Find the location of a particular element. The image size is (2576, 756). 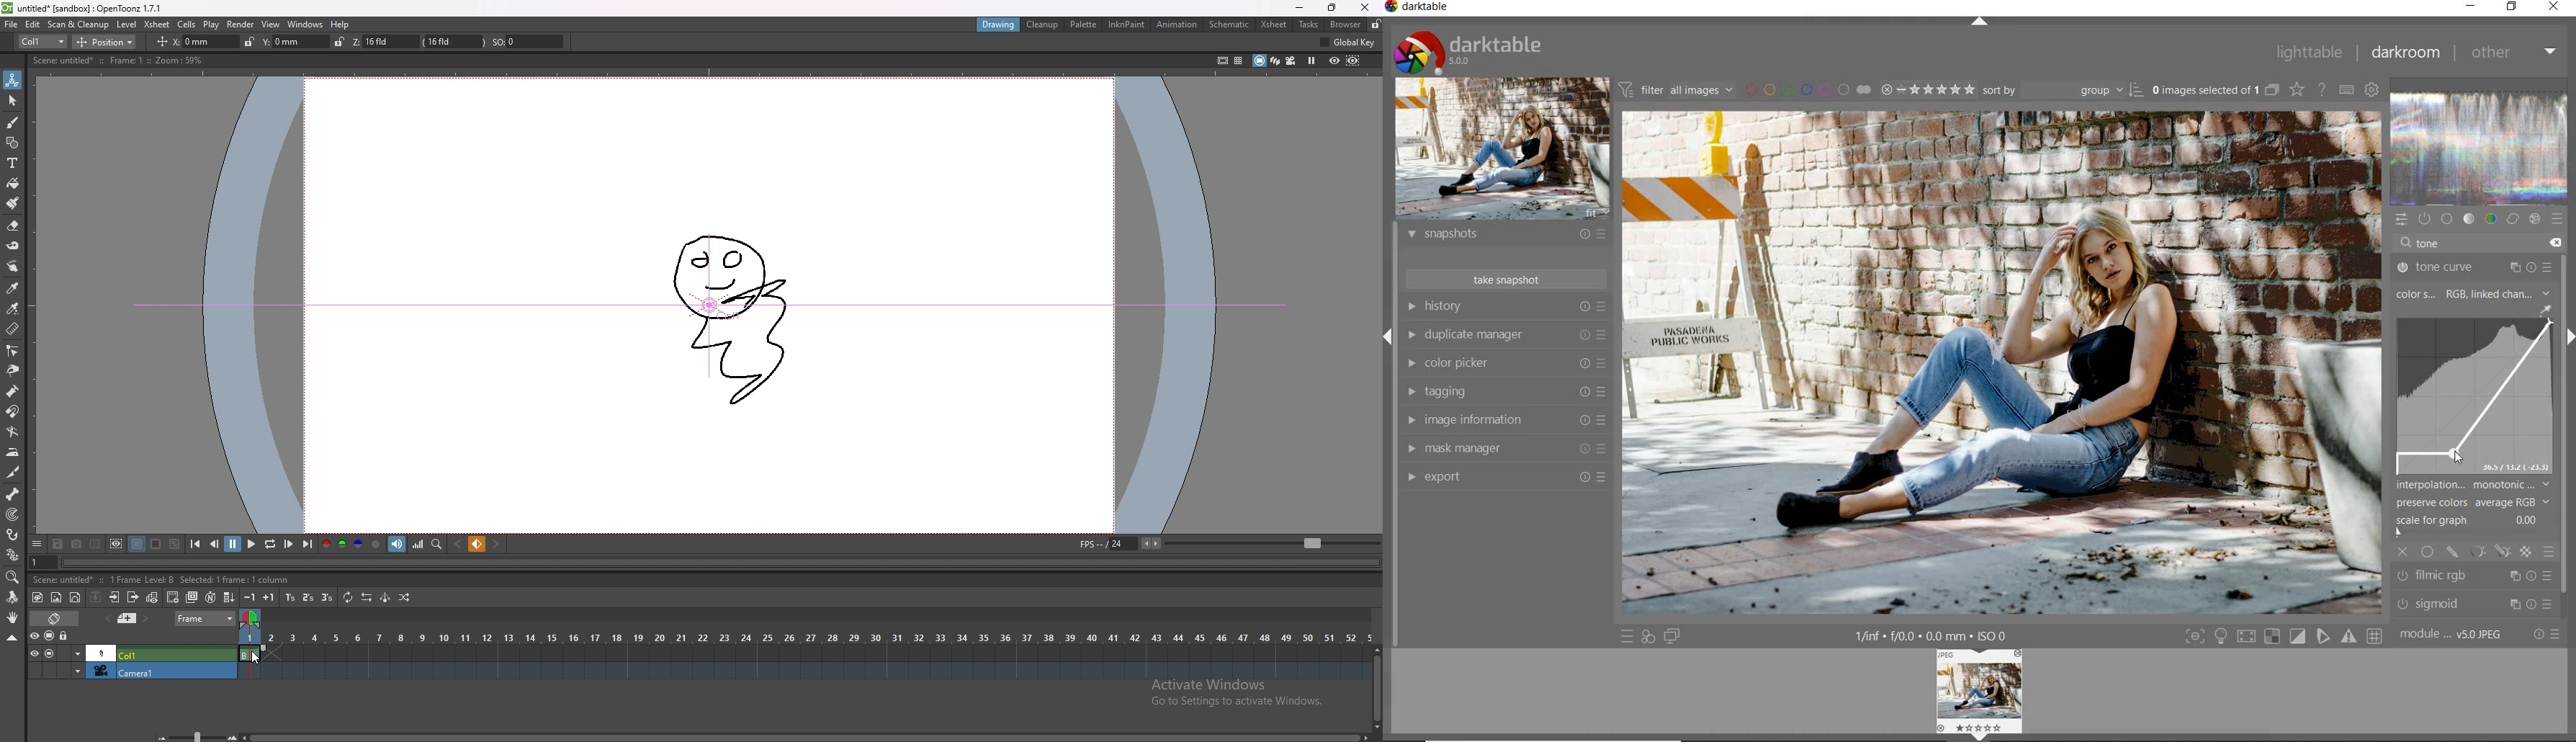

set keyboard shortcuts is located at coordinates (2347, 90).